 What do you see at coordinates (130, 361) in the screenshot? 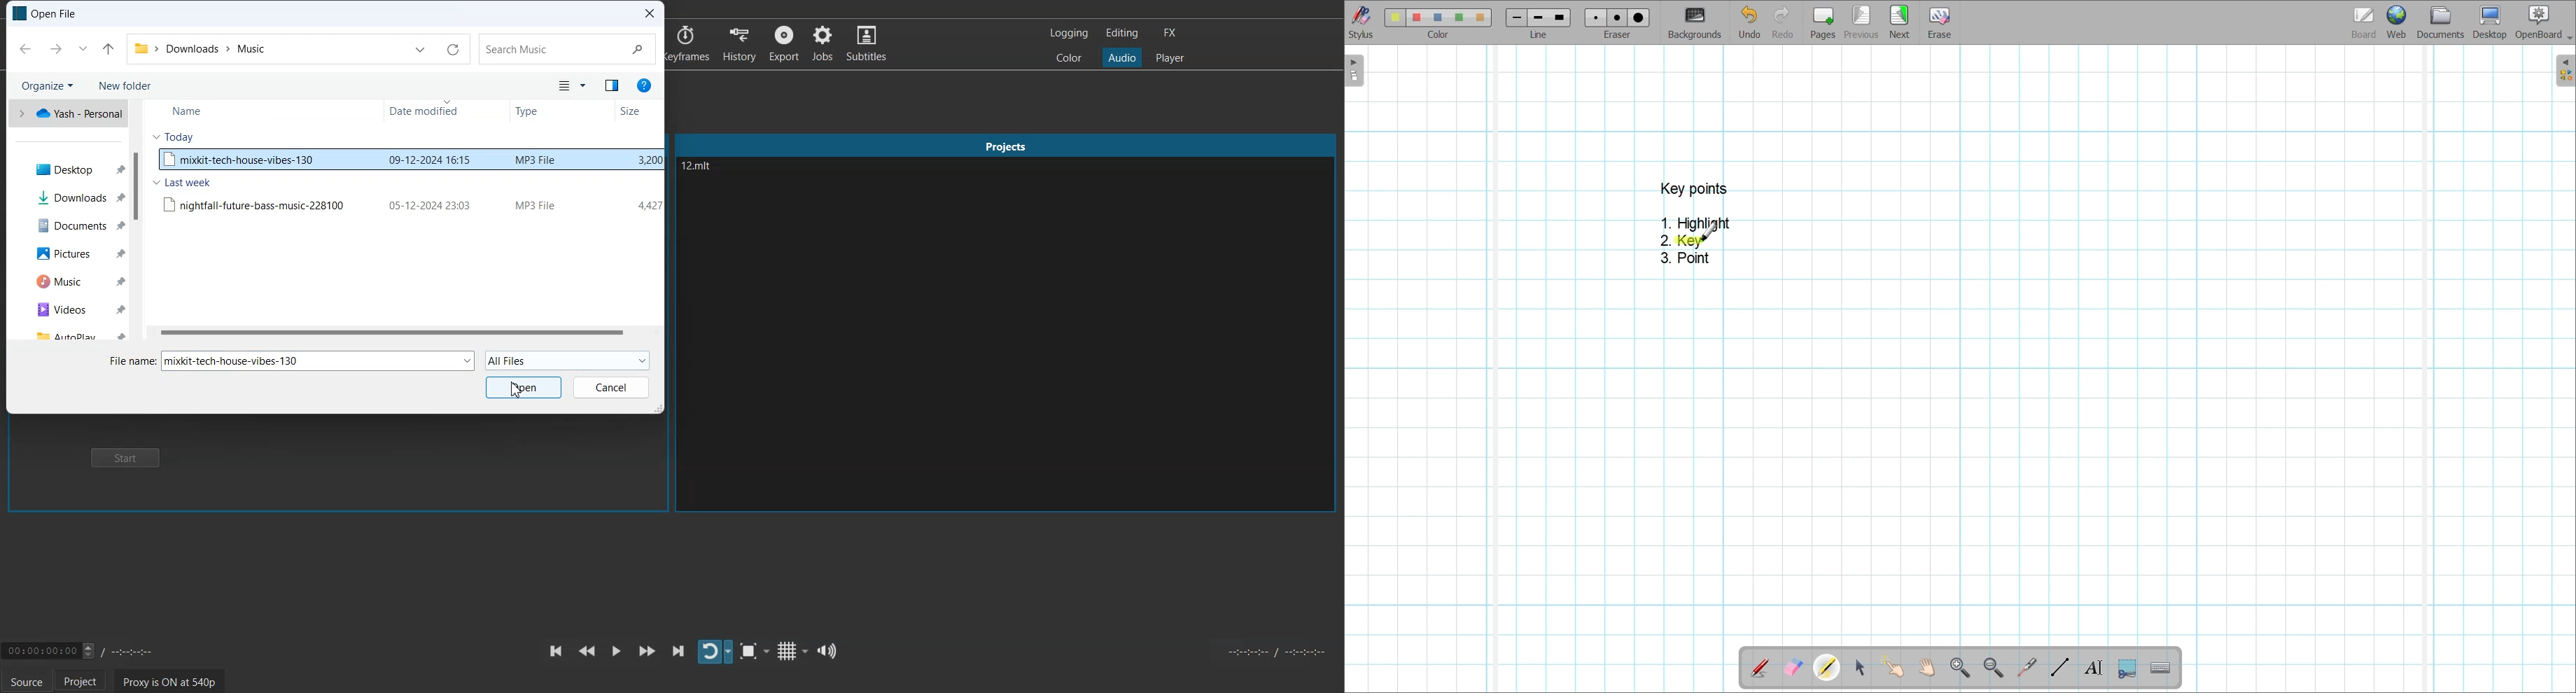
I see `Enter File Name` at bounding box center [130, 361].